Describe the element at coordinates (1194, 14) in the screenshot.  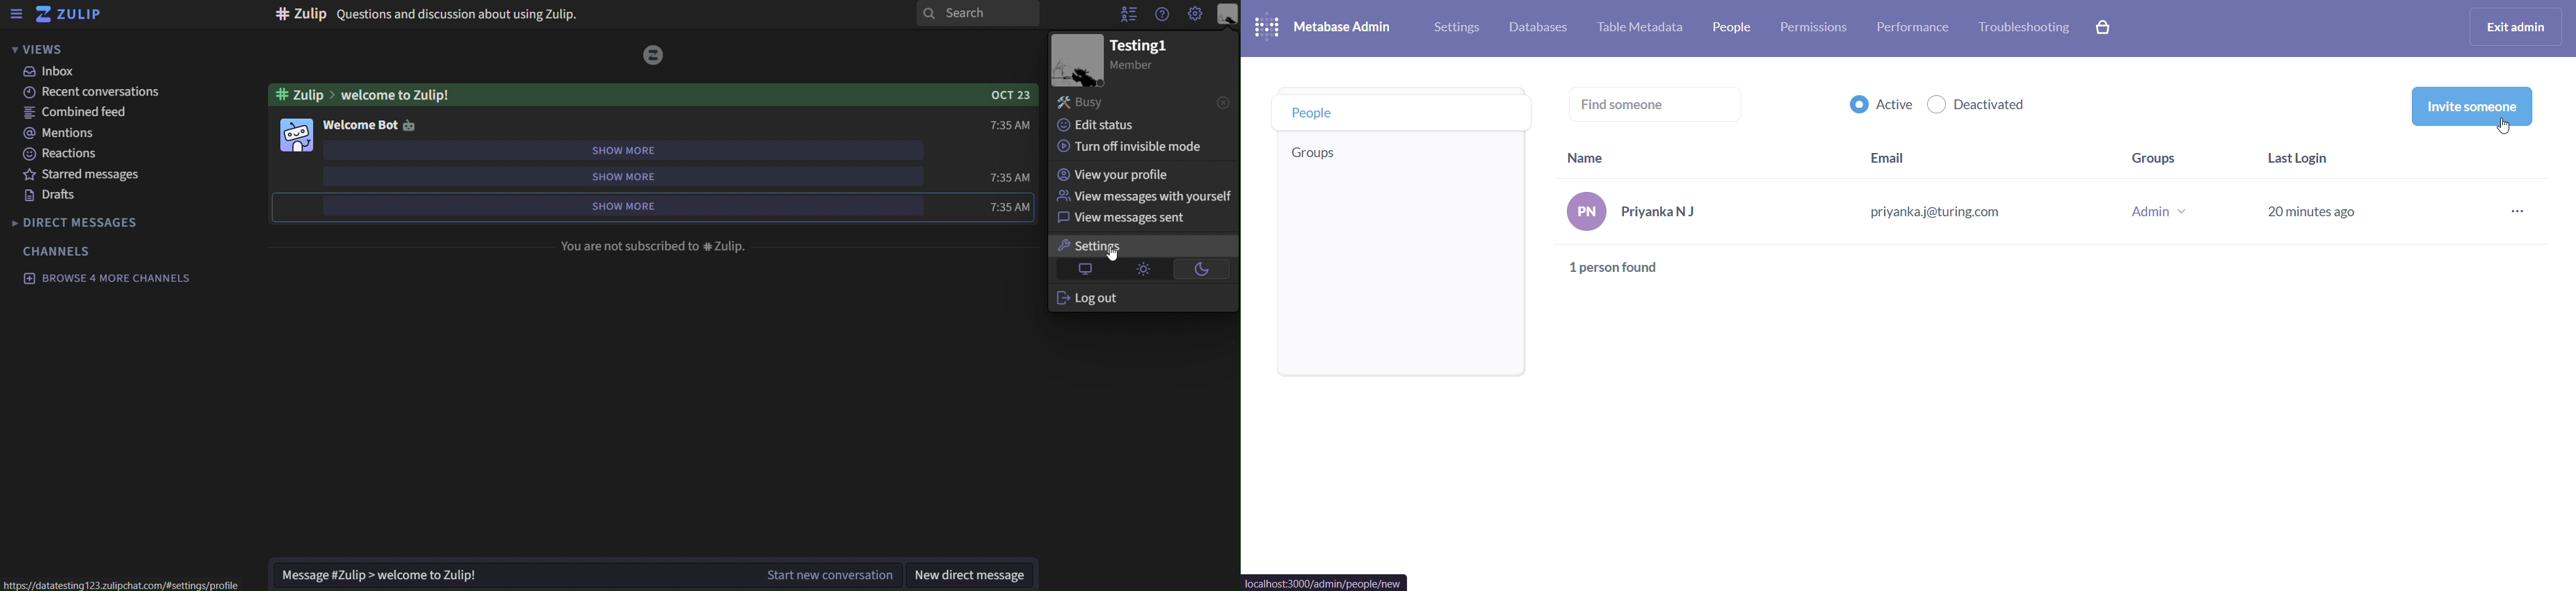
I see `setting` at that location.